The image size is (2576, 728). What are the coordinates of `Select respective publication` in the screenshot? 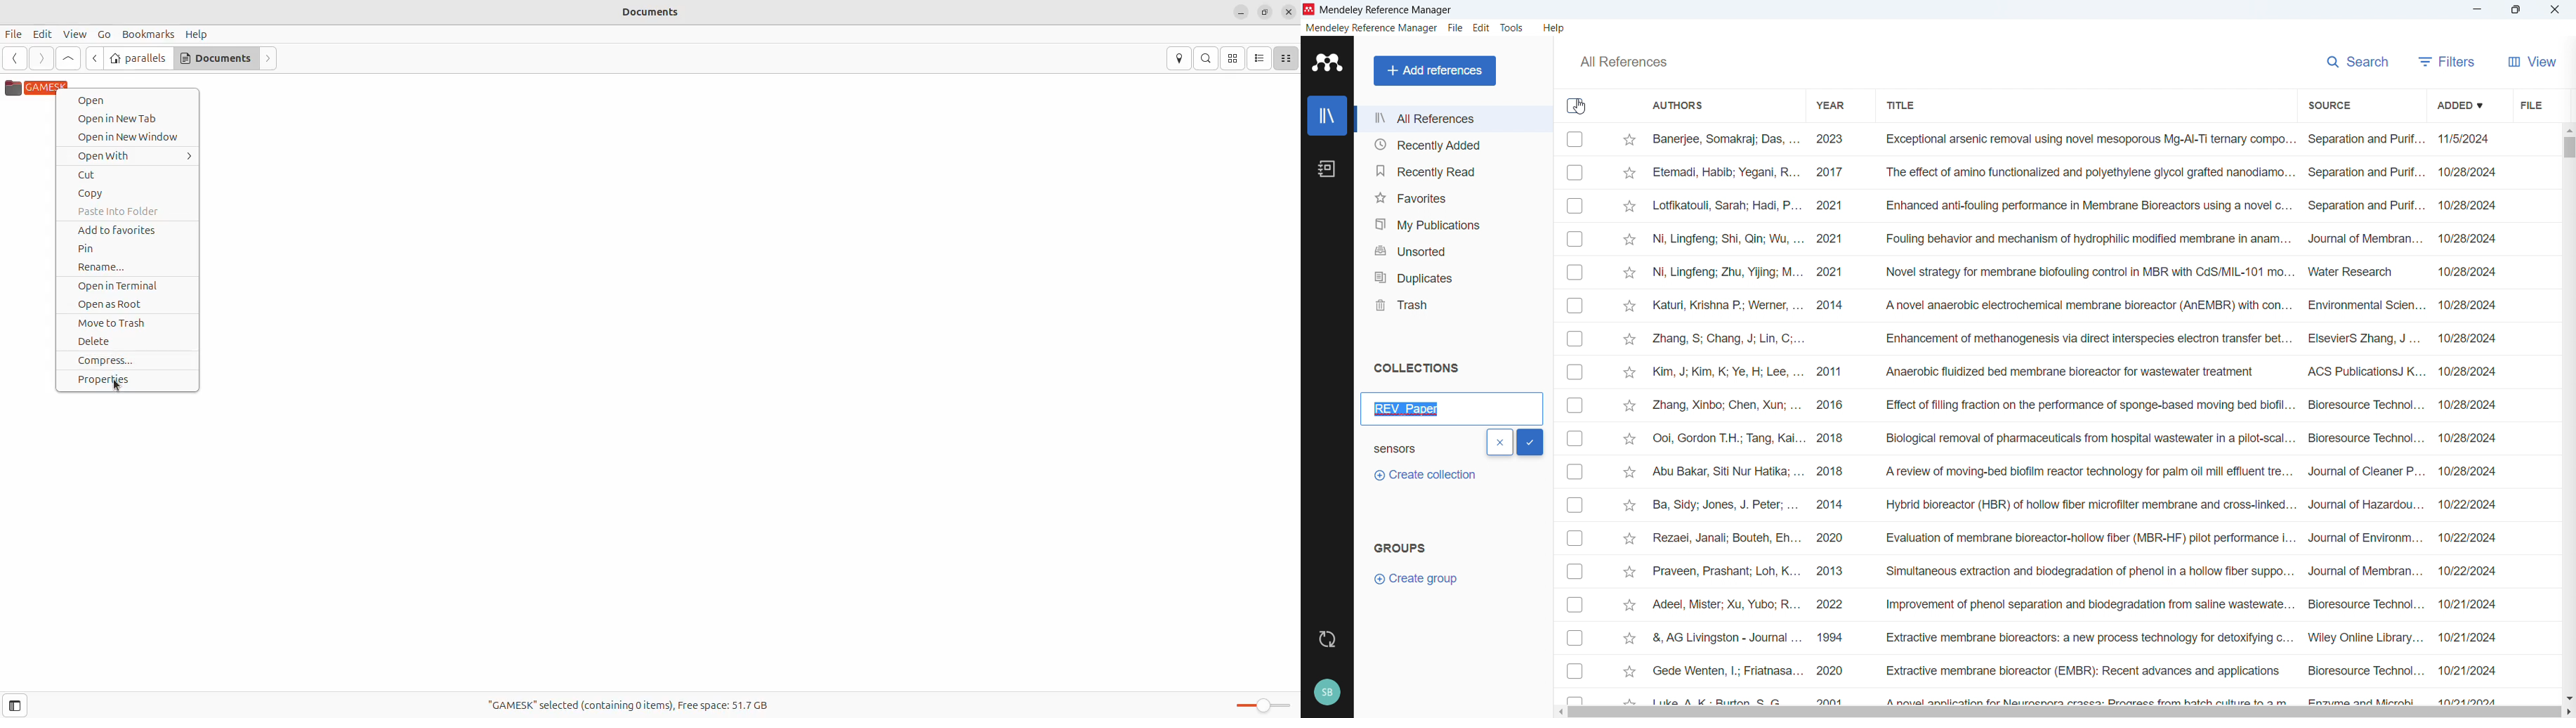 It's located at (1575, 572).